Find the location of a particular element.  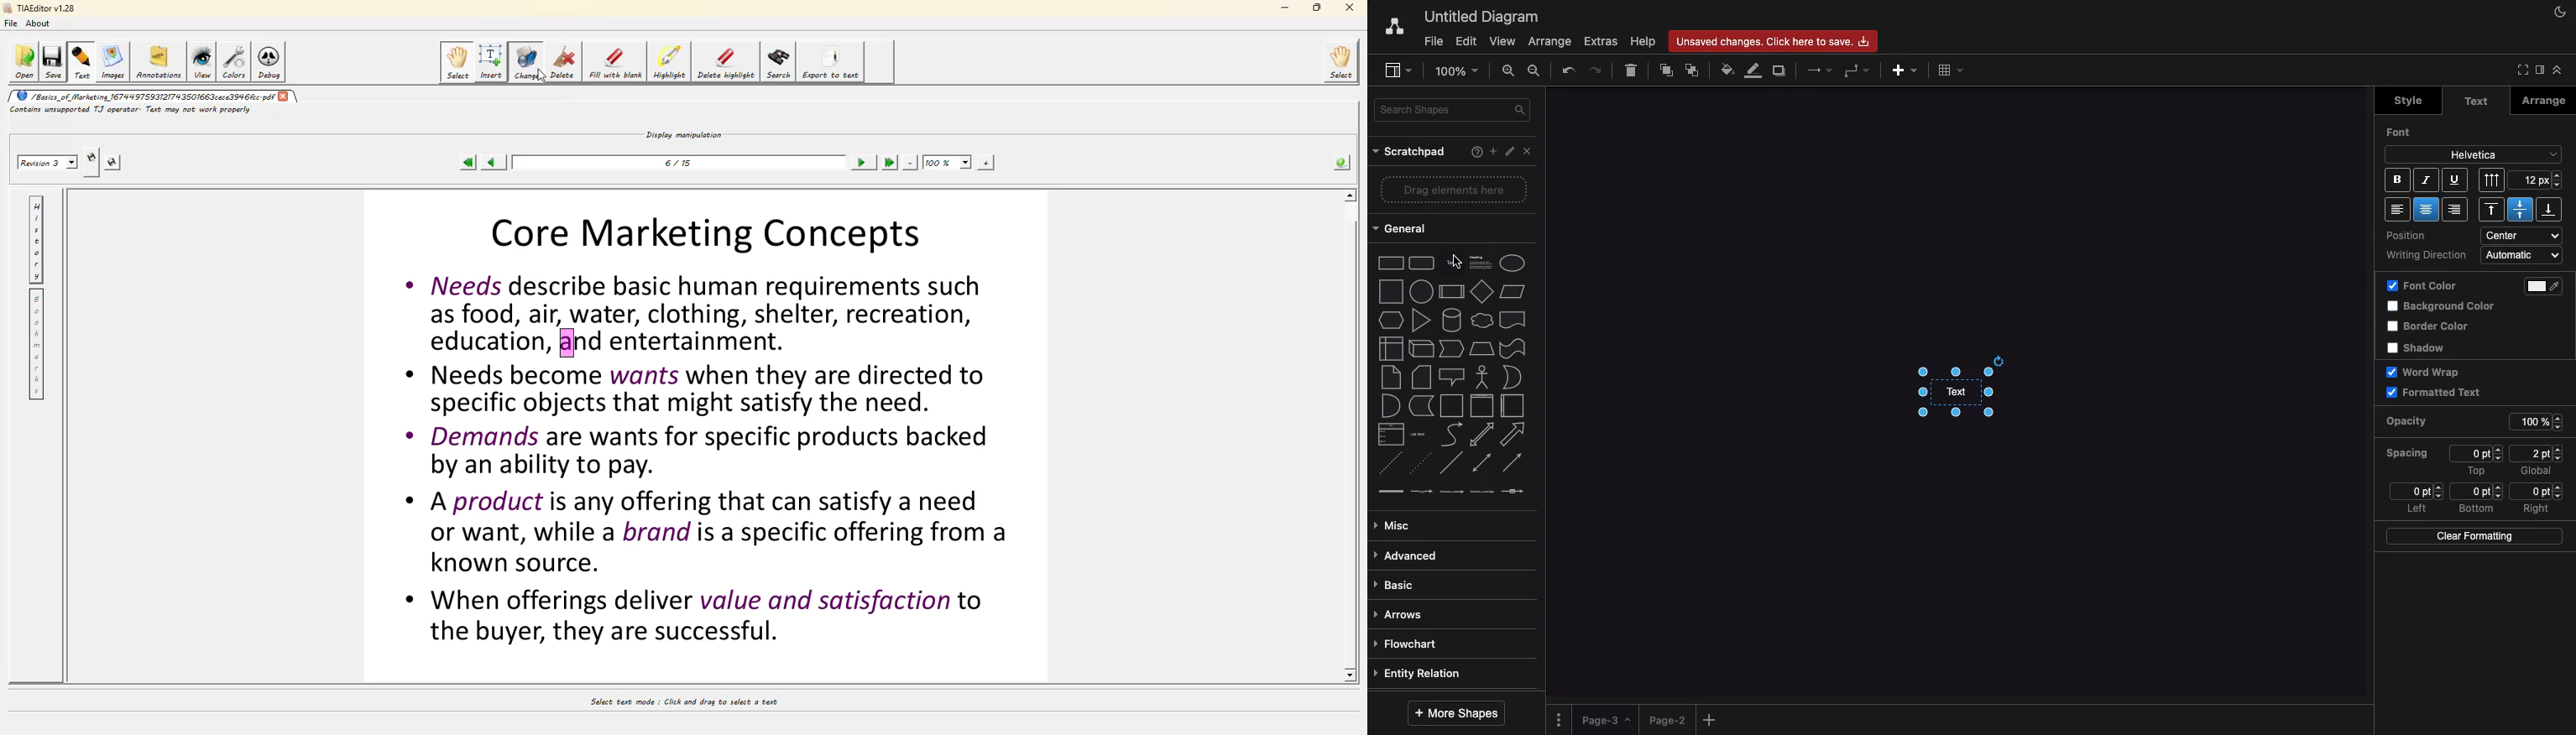

Font is located at coordinates (2403, 132).